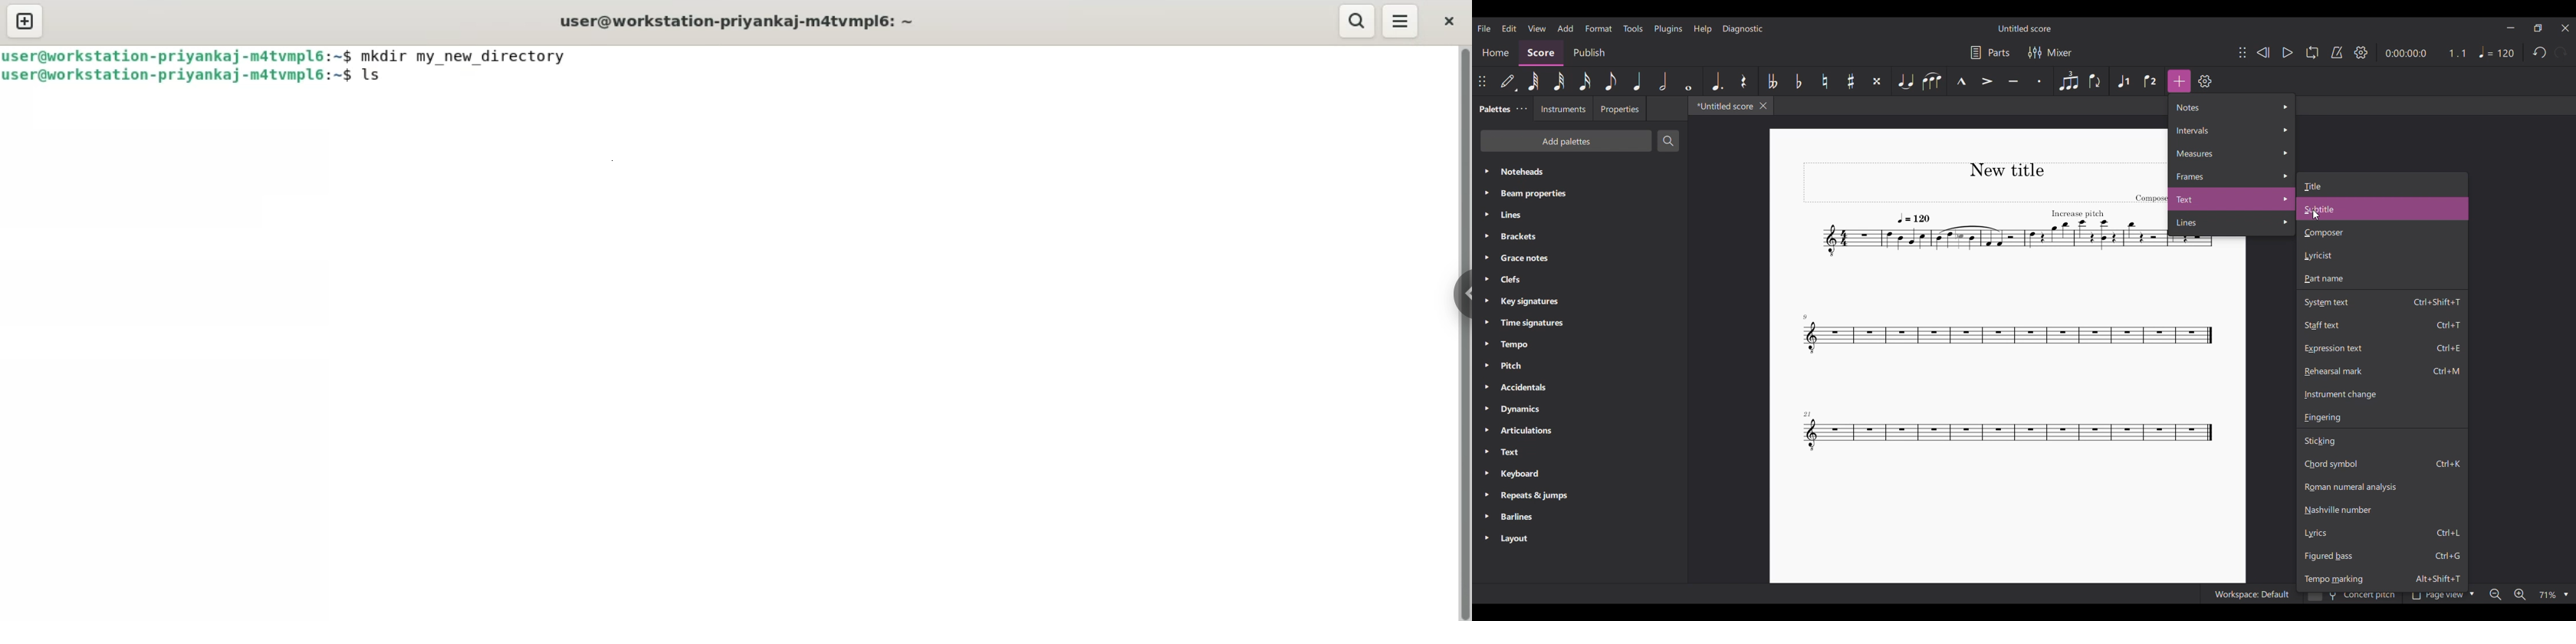 The width and height of the screenshot is (2576, 644). What do you see at coordinates (2205, 81) in the screenshot?
I see `Settings` at bounding box center [2205, 81].